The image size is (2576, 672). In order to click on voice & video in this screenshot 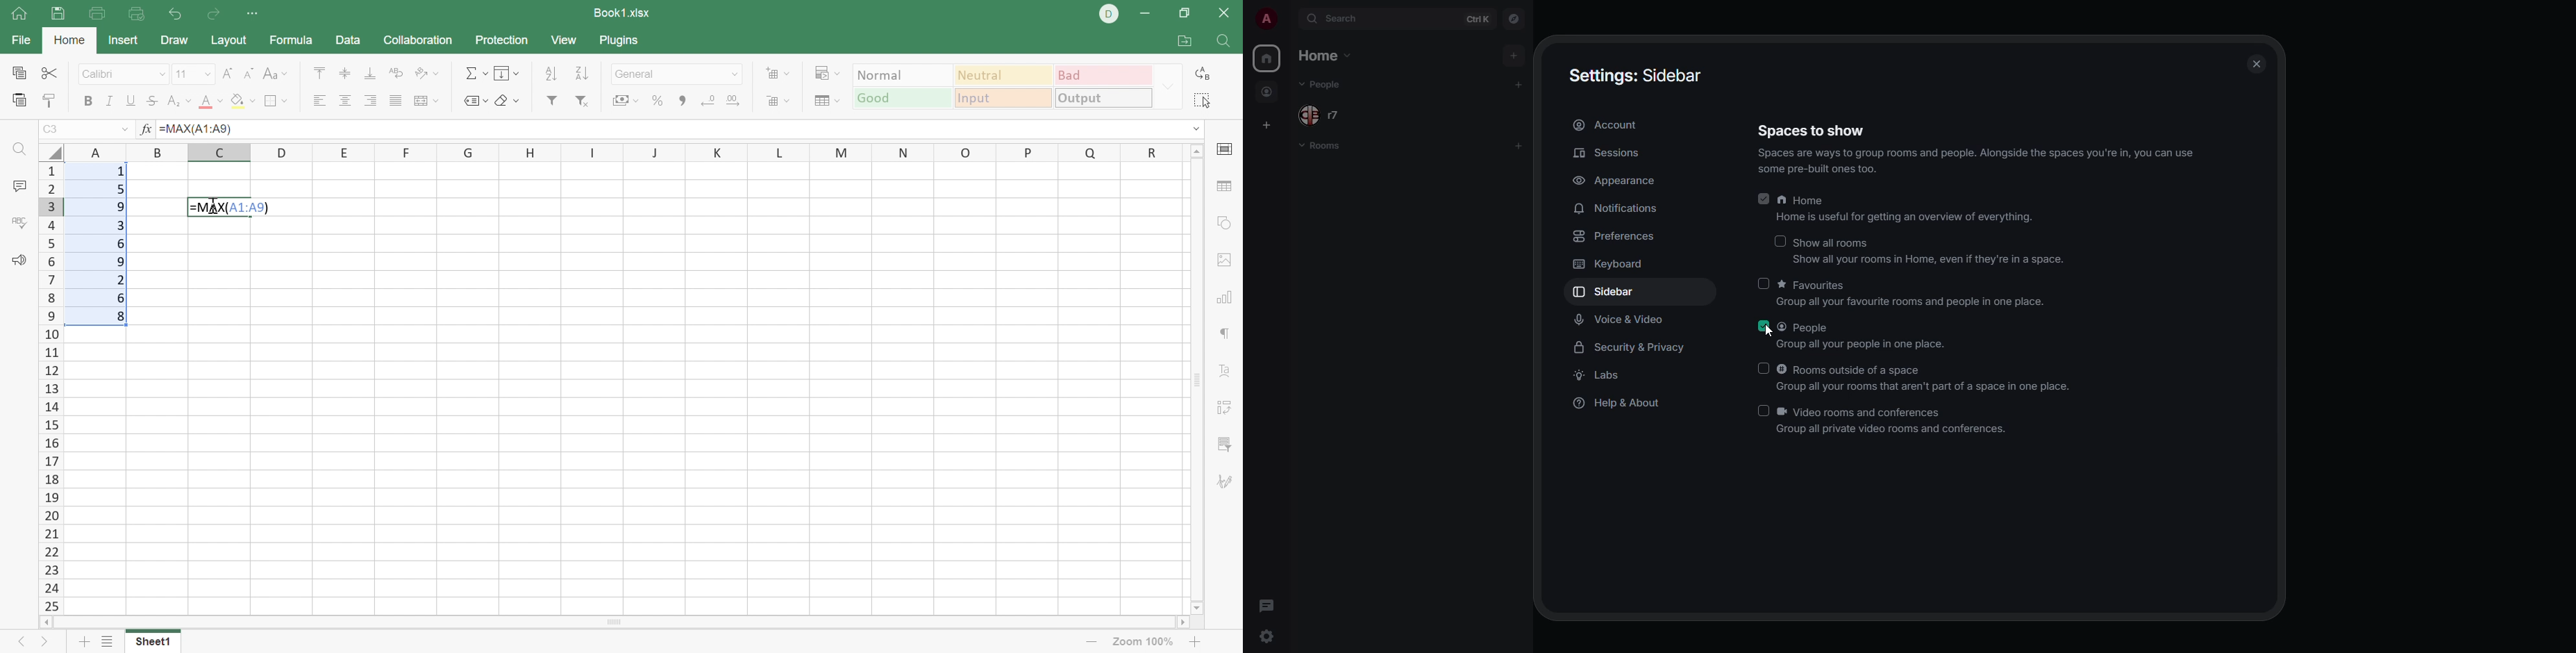, I will do `click(1621, 322)`.